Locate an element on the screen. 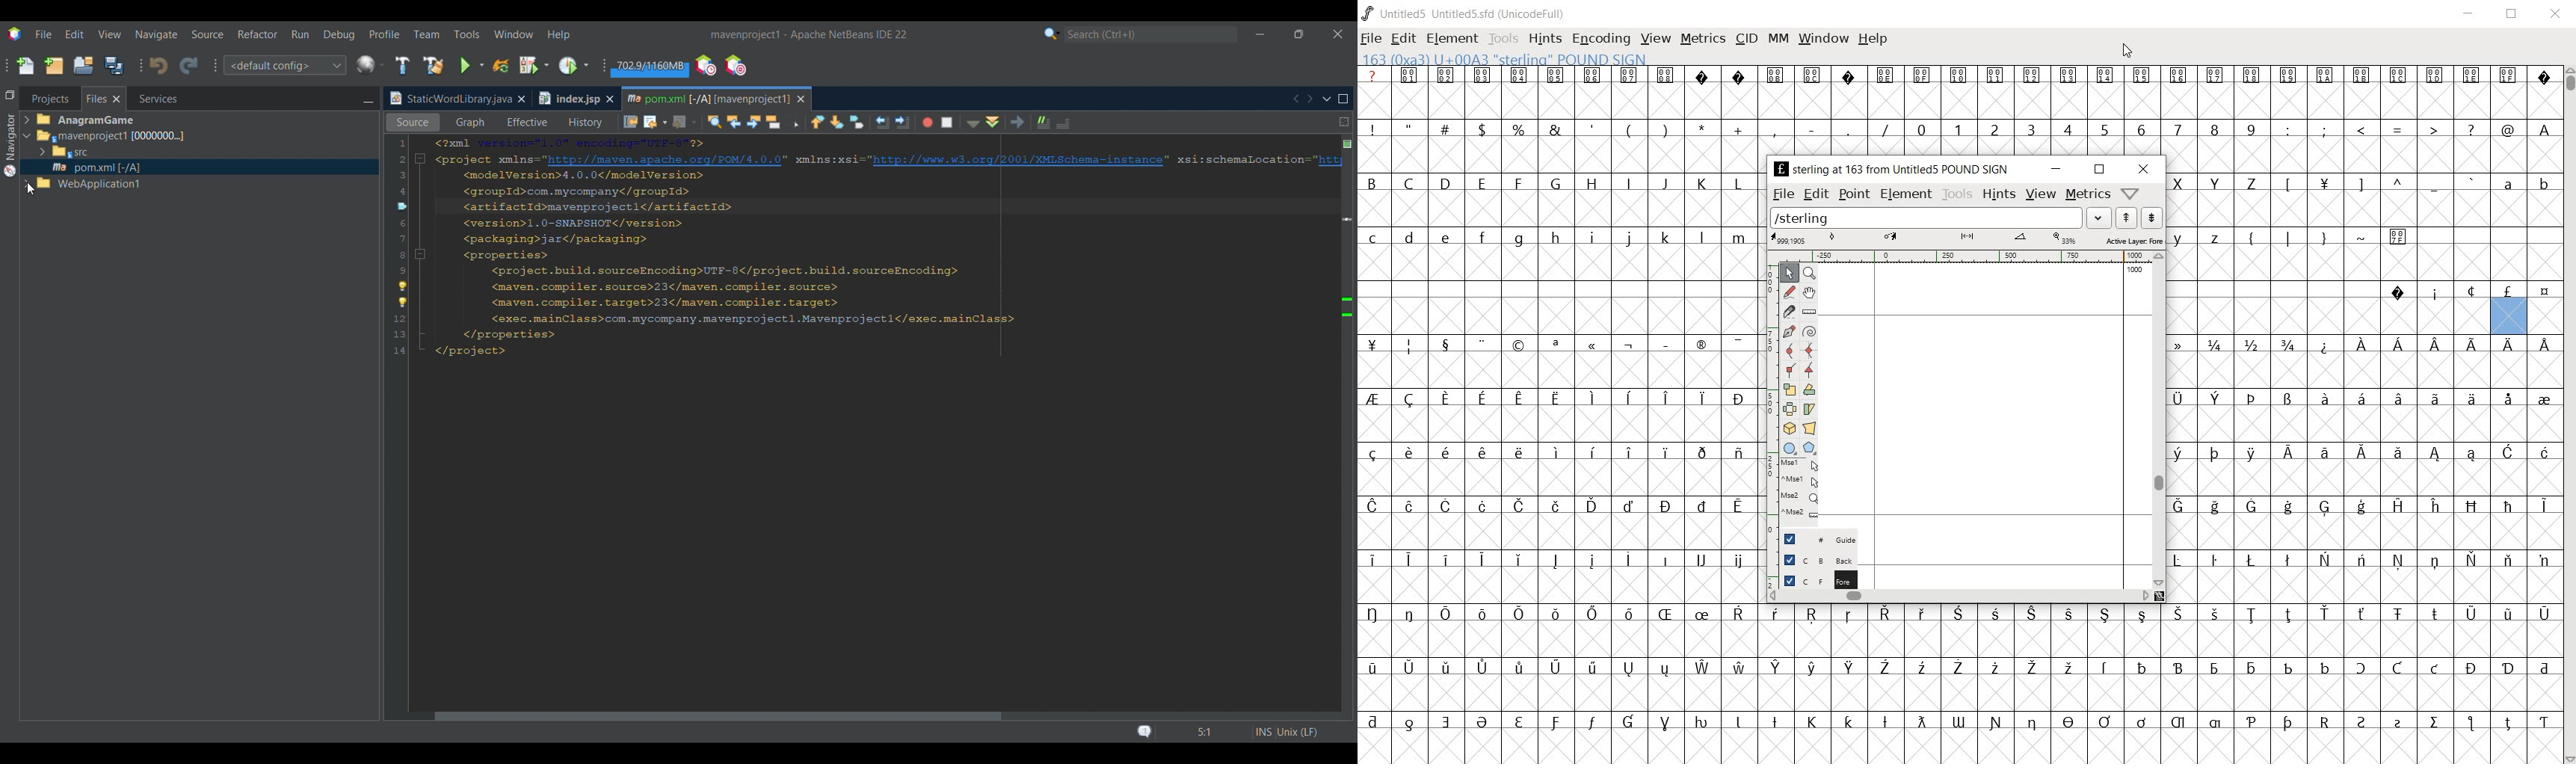 This screenshot has width=2576, height=784. edit is located at coordinates (1818, 193).